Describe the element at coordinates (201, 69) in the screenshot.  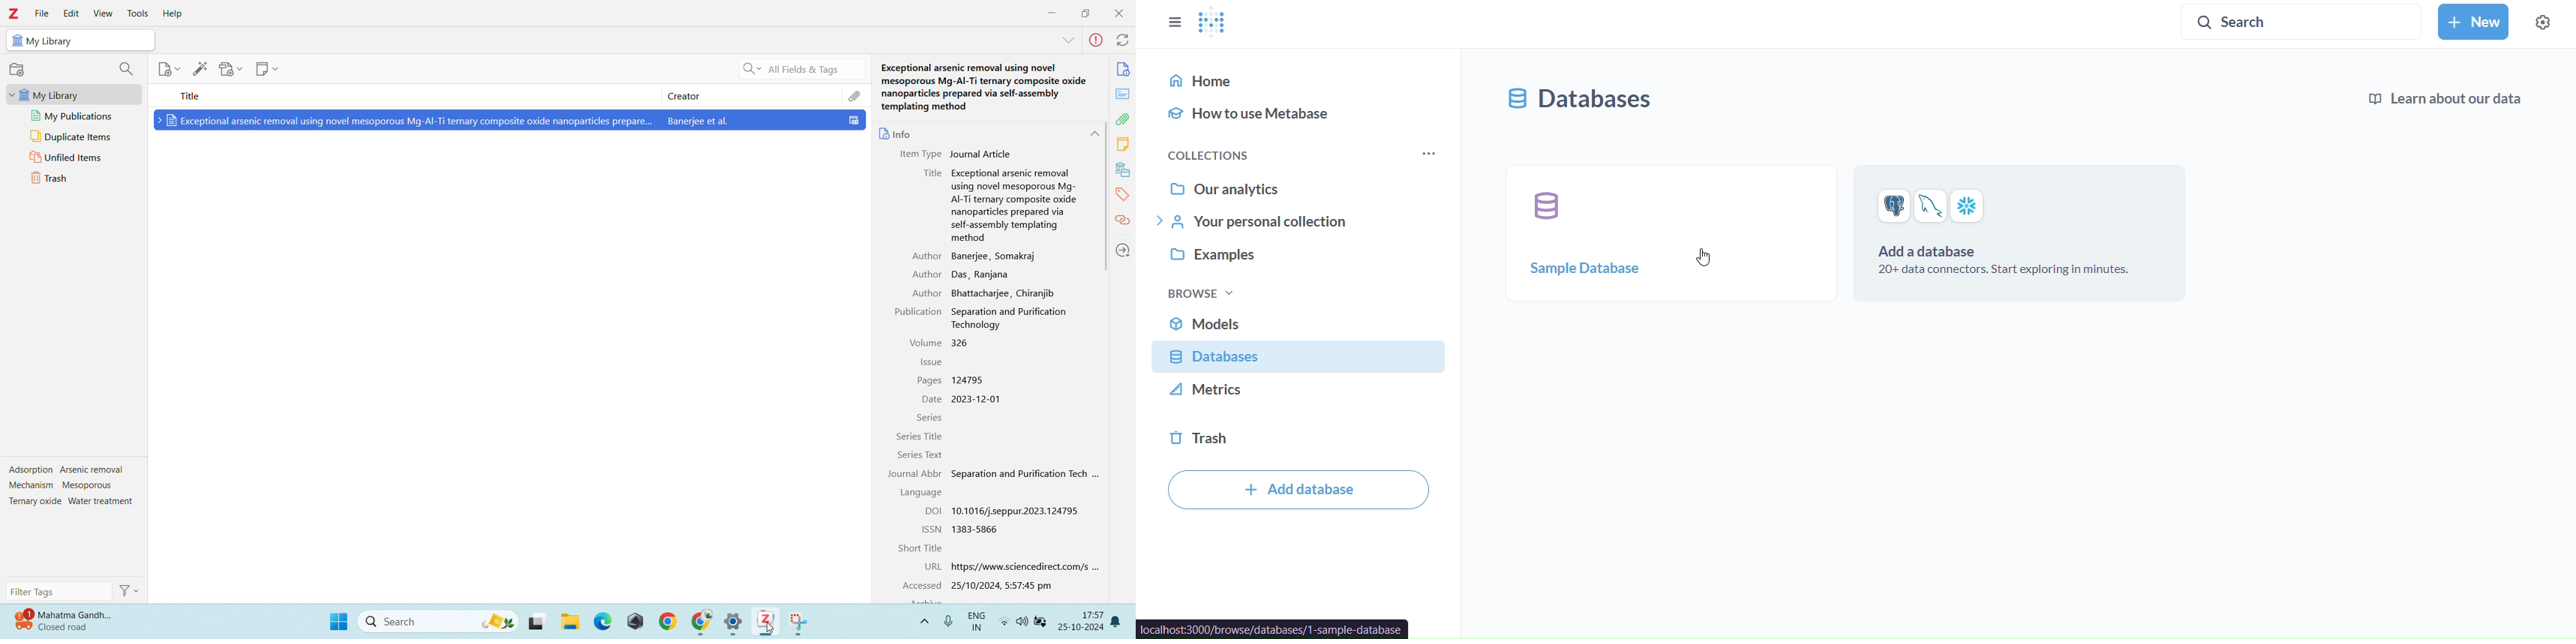
I see `add item by identifiers` at that location.